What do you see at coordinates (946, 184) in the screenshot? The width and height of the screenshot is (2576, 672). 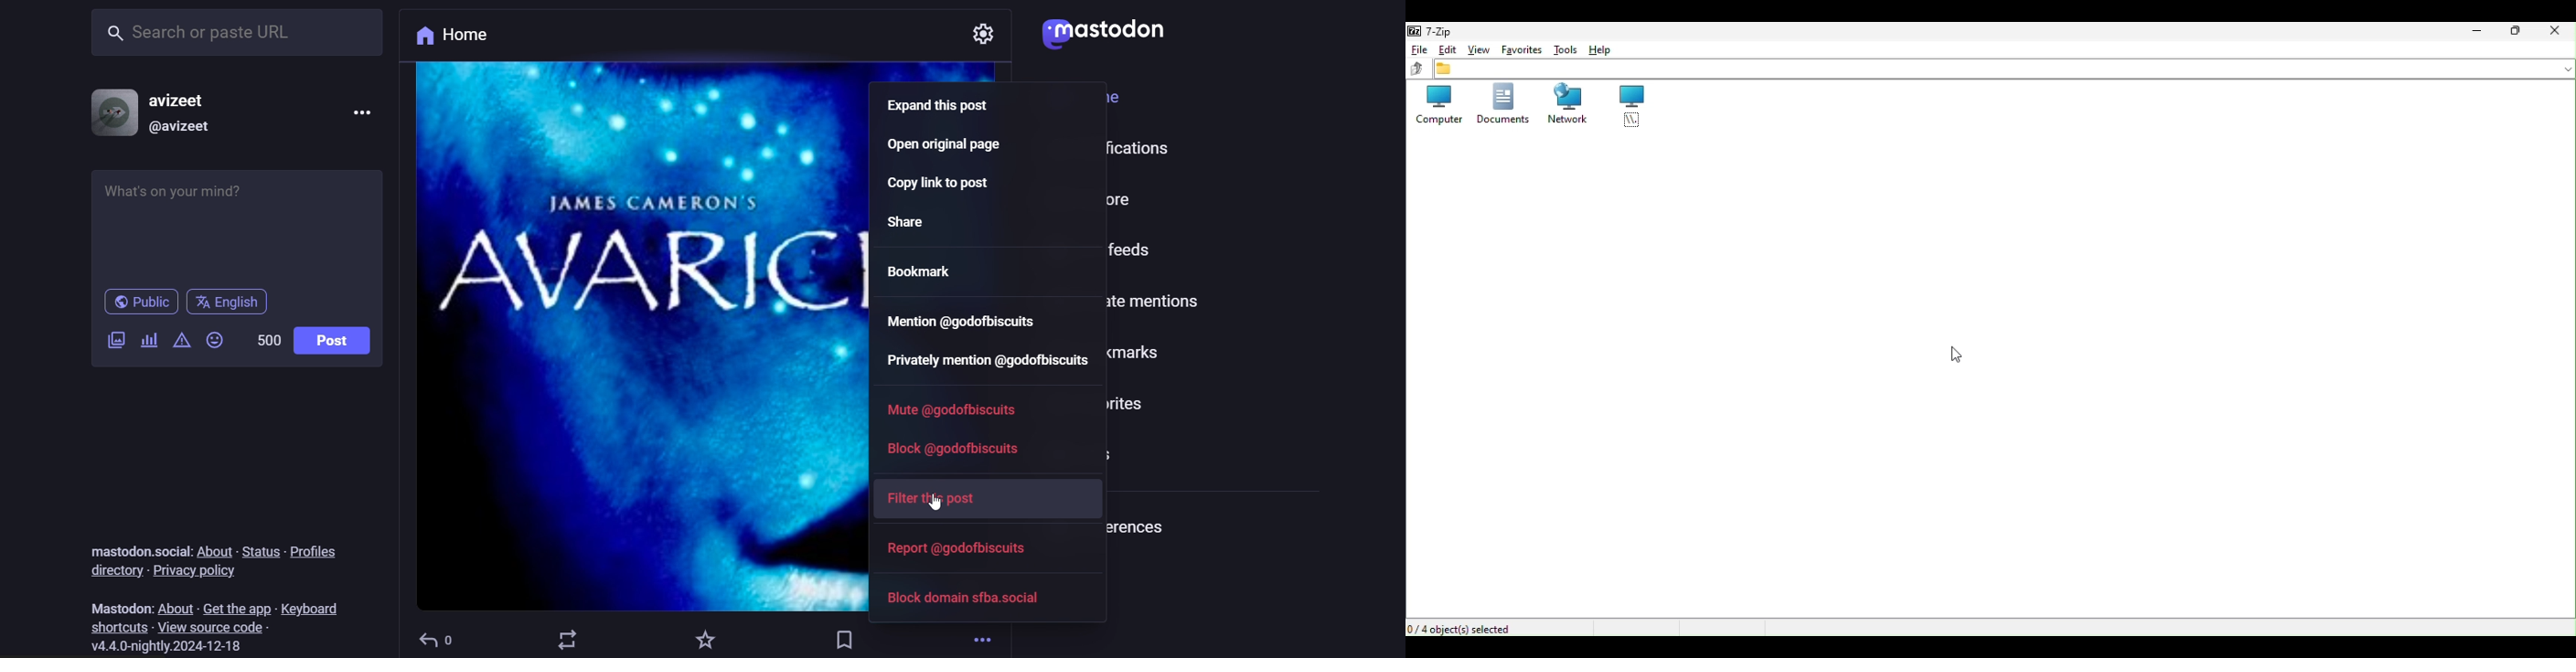 I see `copy link to post` at bounding box center [946, 184].